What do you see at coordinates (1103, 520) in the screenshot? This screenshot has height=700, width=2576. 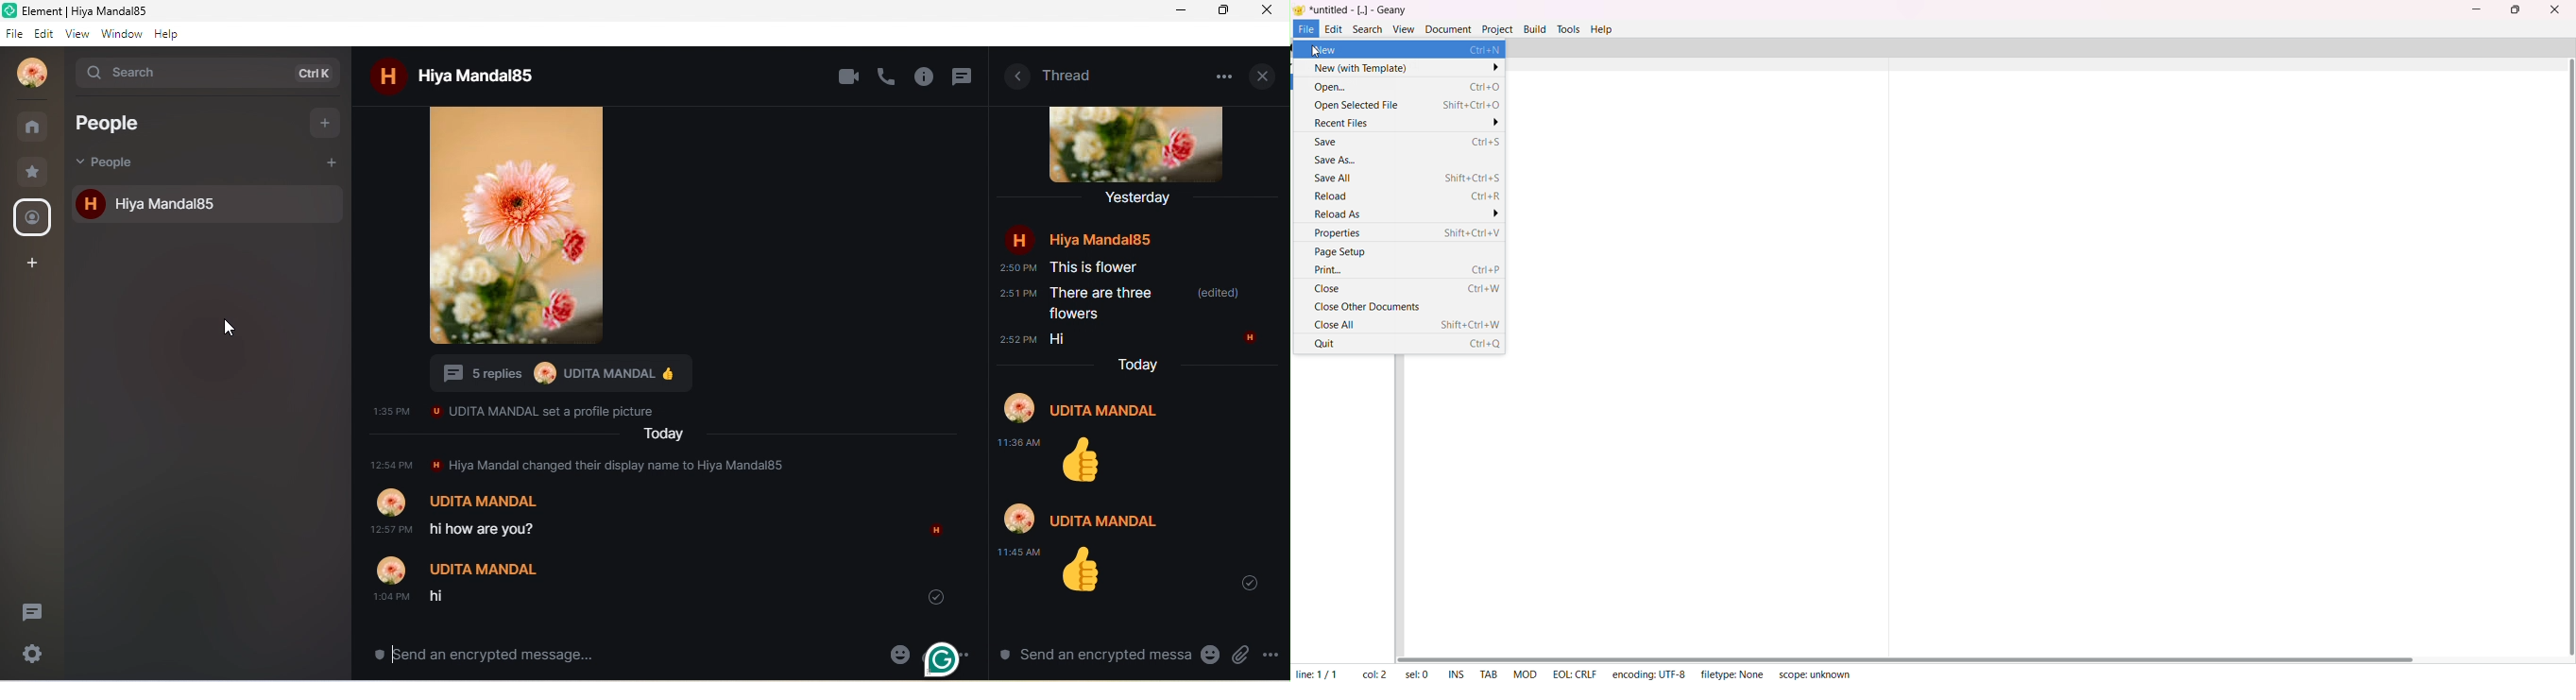 I see `Udita Mandal` at bounding box center [1103, 520].